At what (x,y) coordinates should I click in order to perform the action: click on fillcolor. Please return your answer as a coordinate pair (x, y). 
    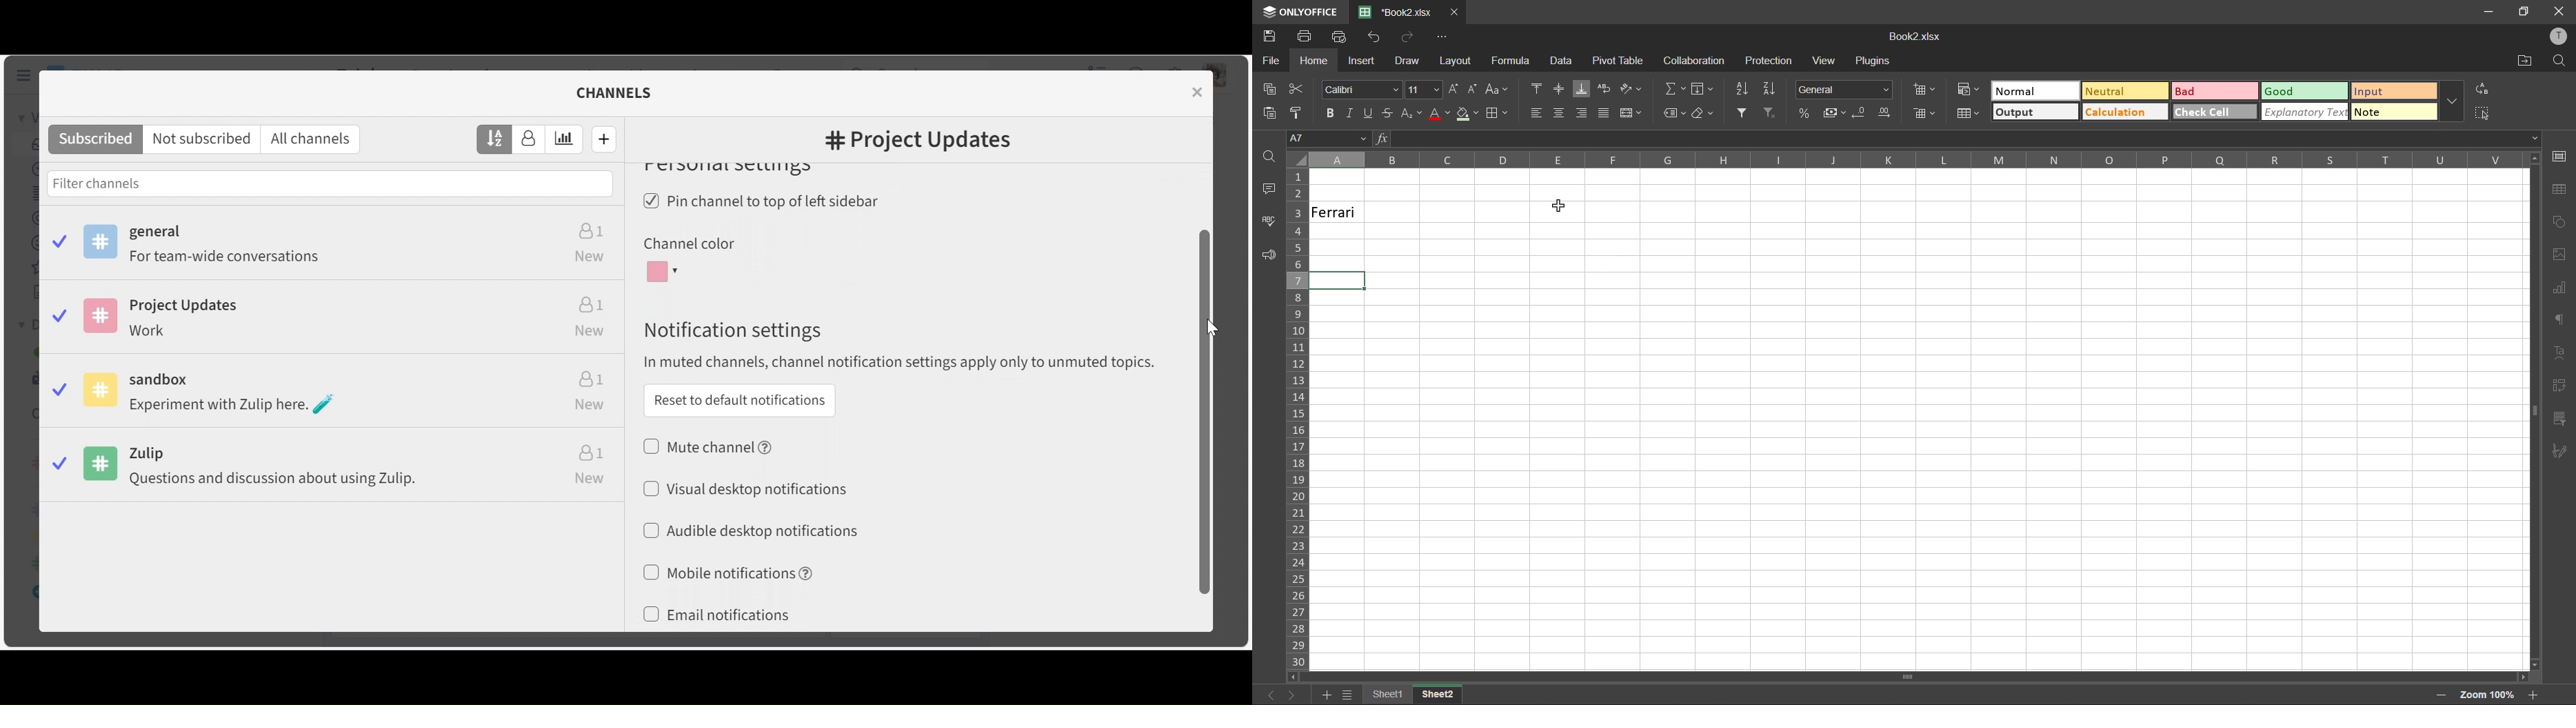
    Looking at the image, I should click on (1466, 115).